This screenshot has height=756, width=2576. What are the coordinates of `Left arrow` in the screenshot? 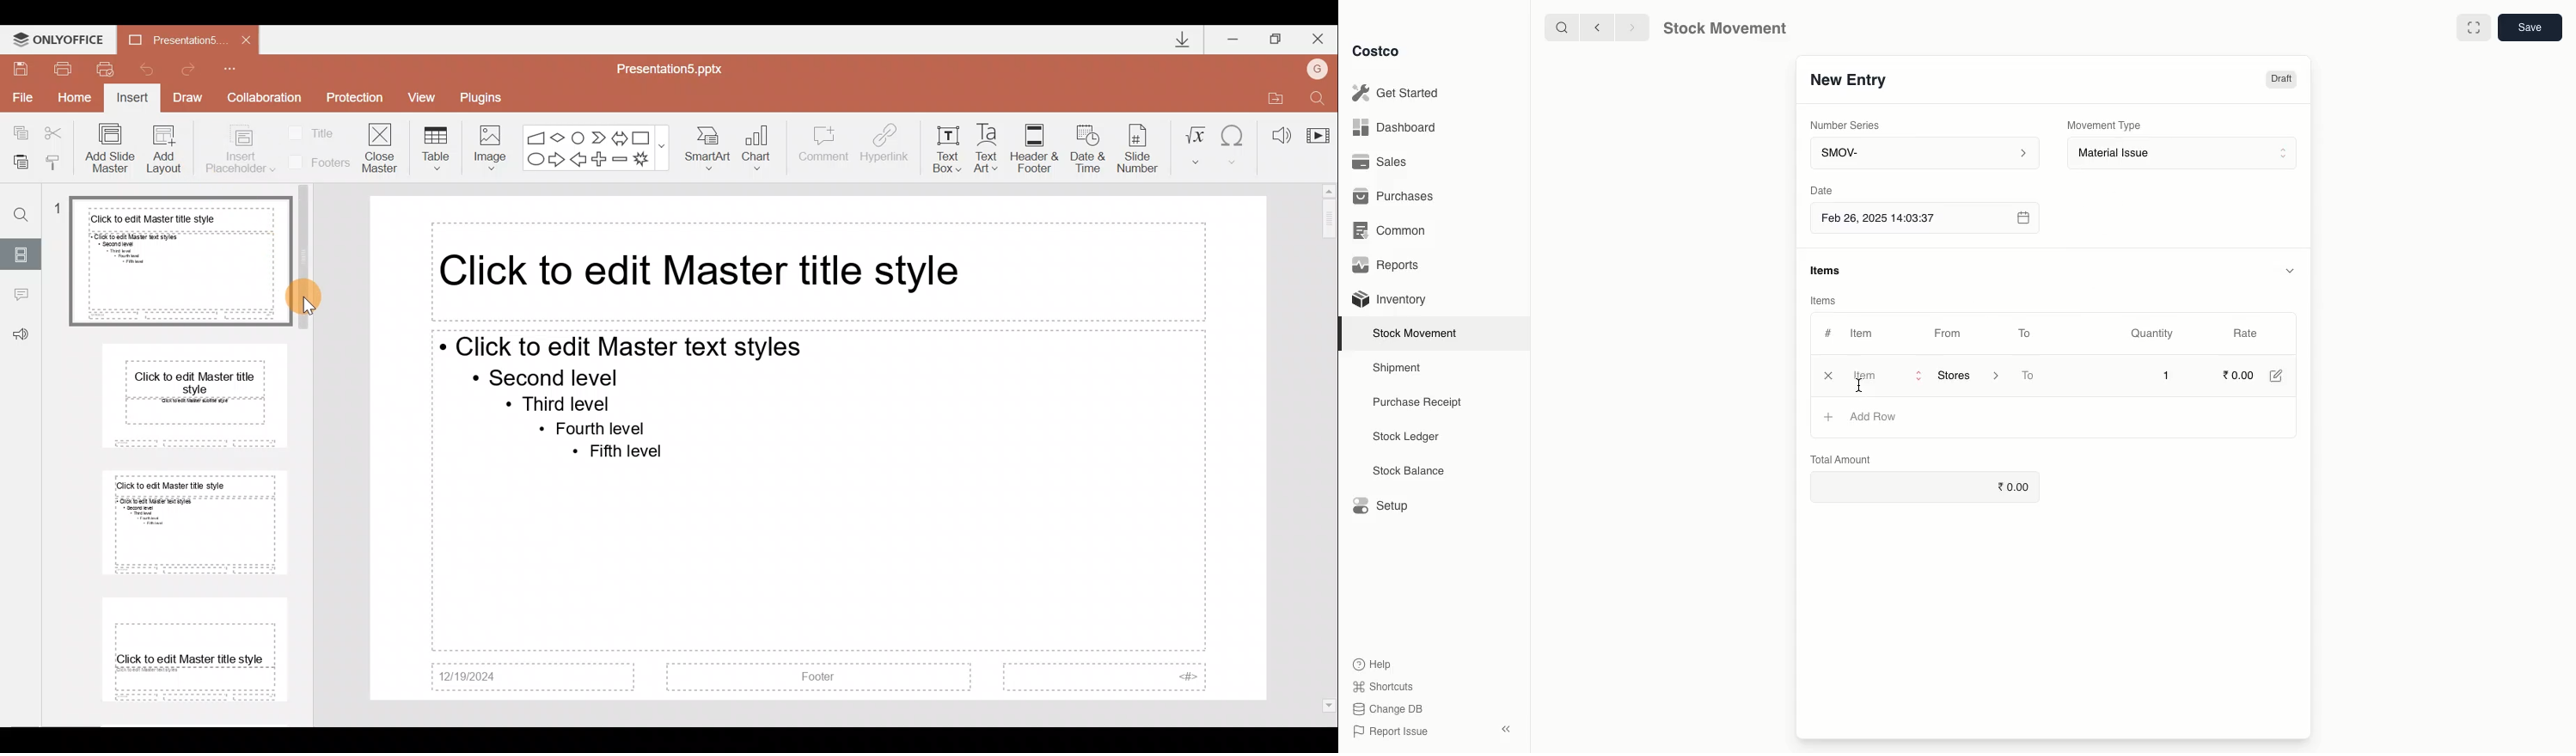 It's located at (579, 160).